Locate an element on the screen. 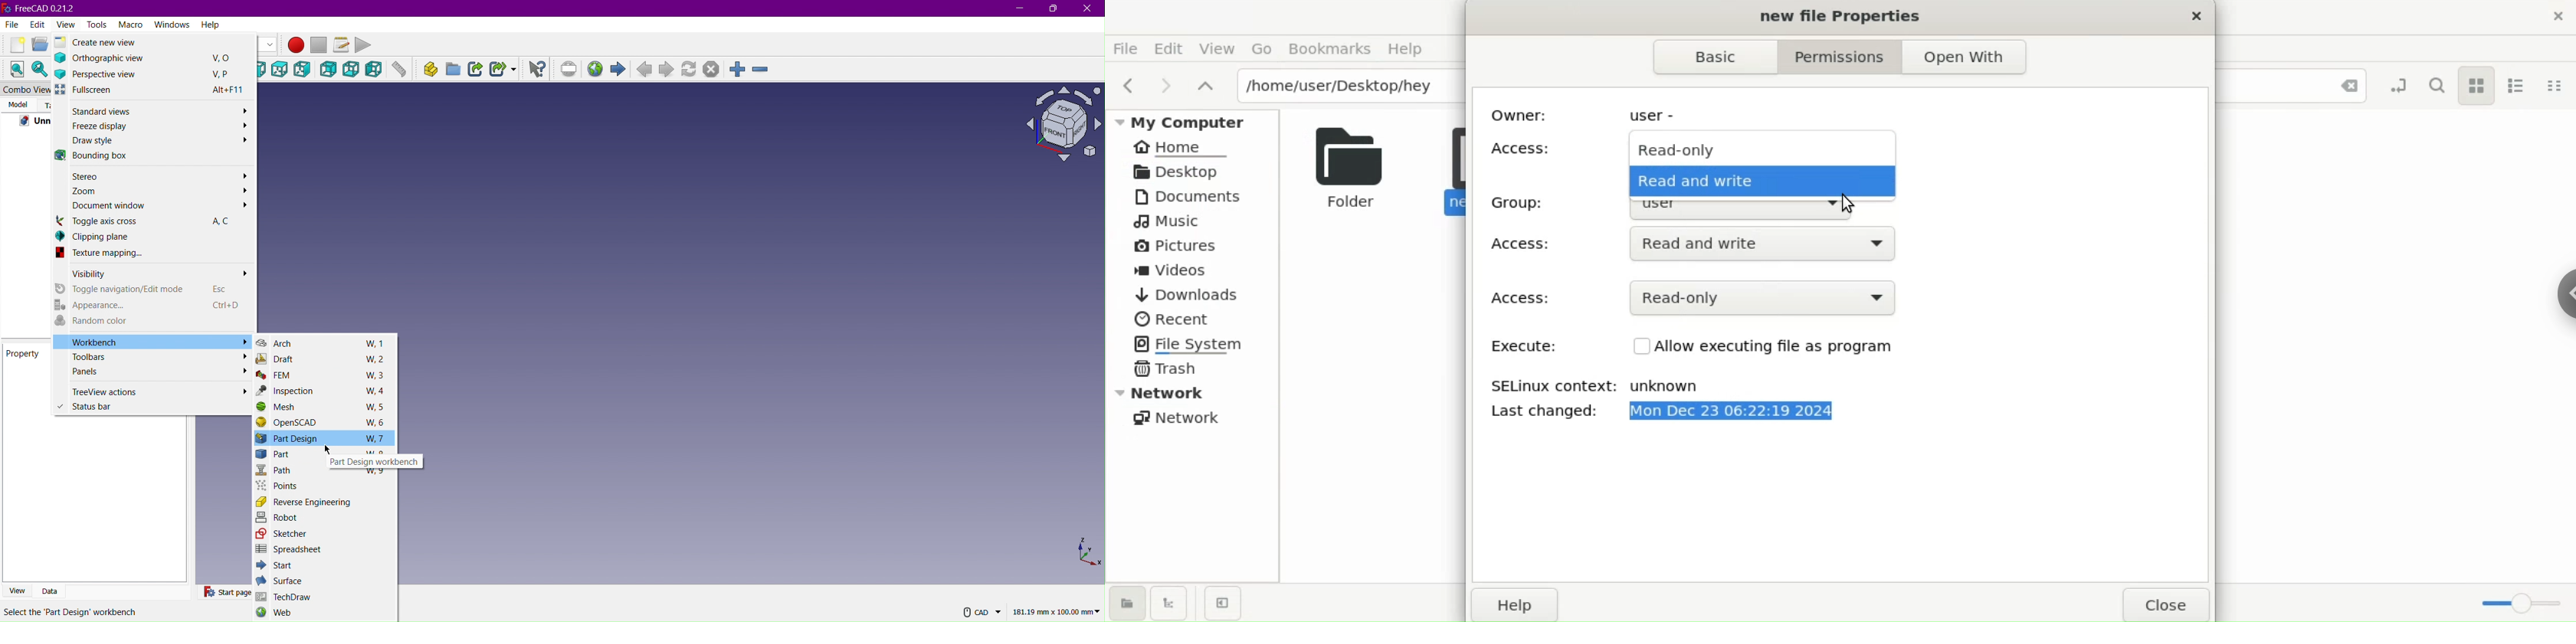 The width and height of the screenshot is (2576, 644). Open website is located at coordinates (595, 71).